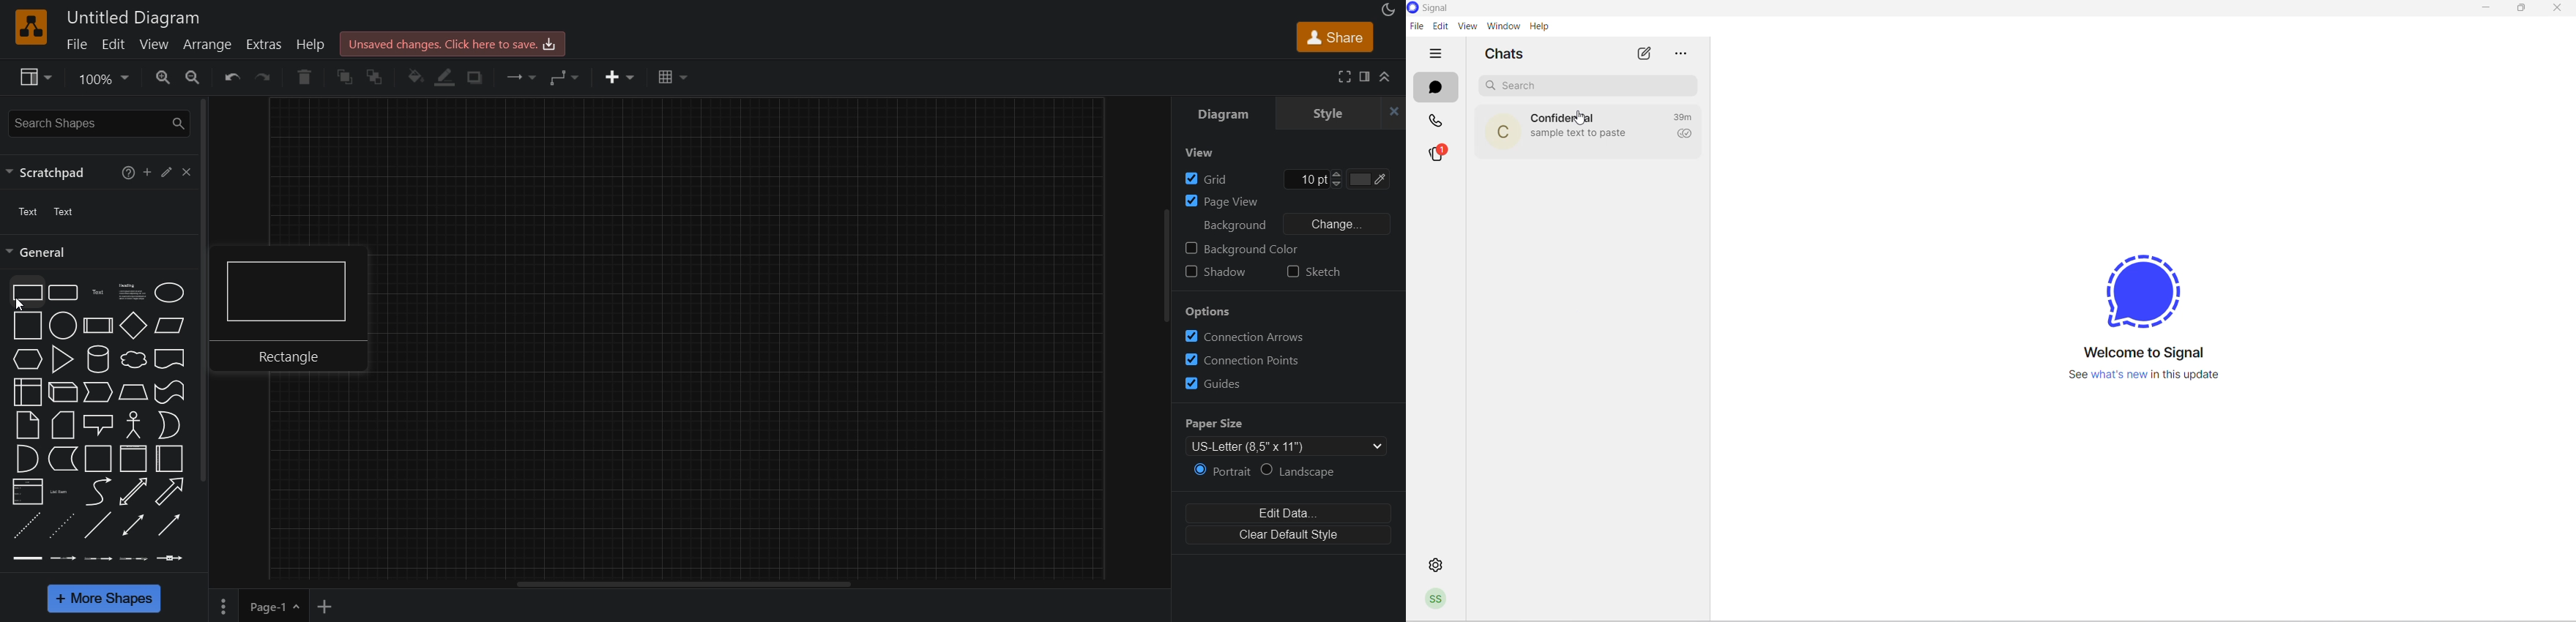  I want to click on read recipient, so click(1686, 135).